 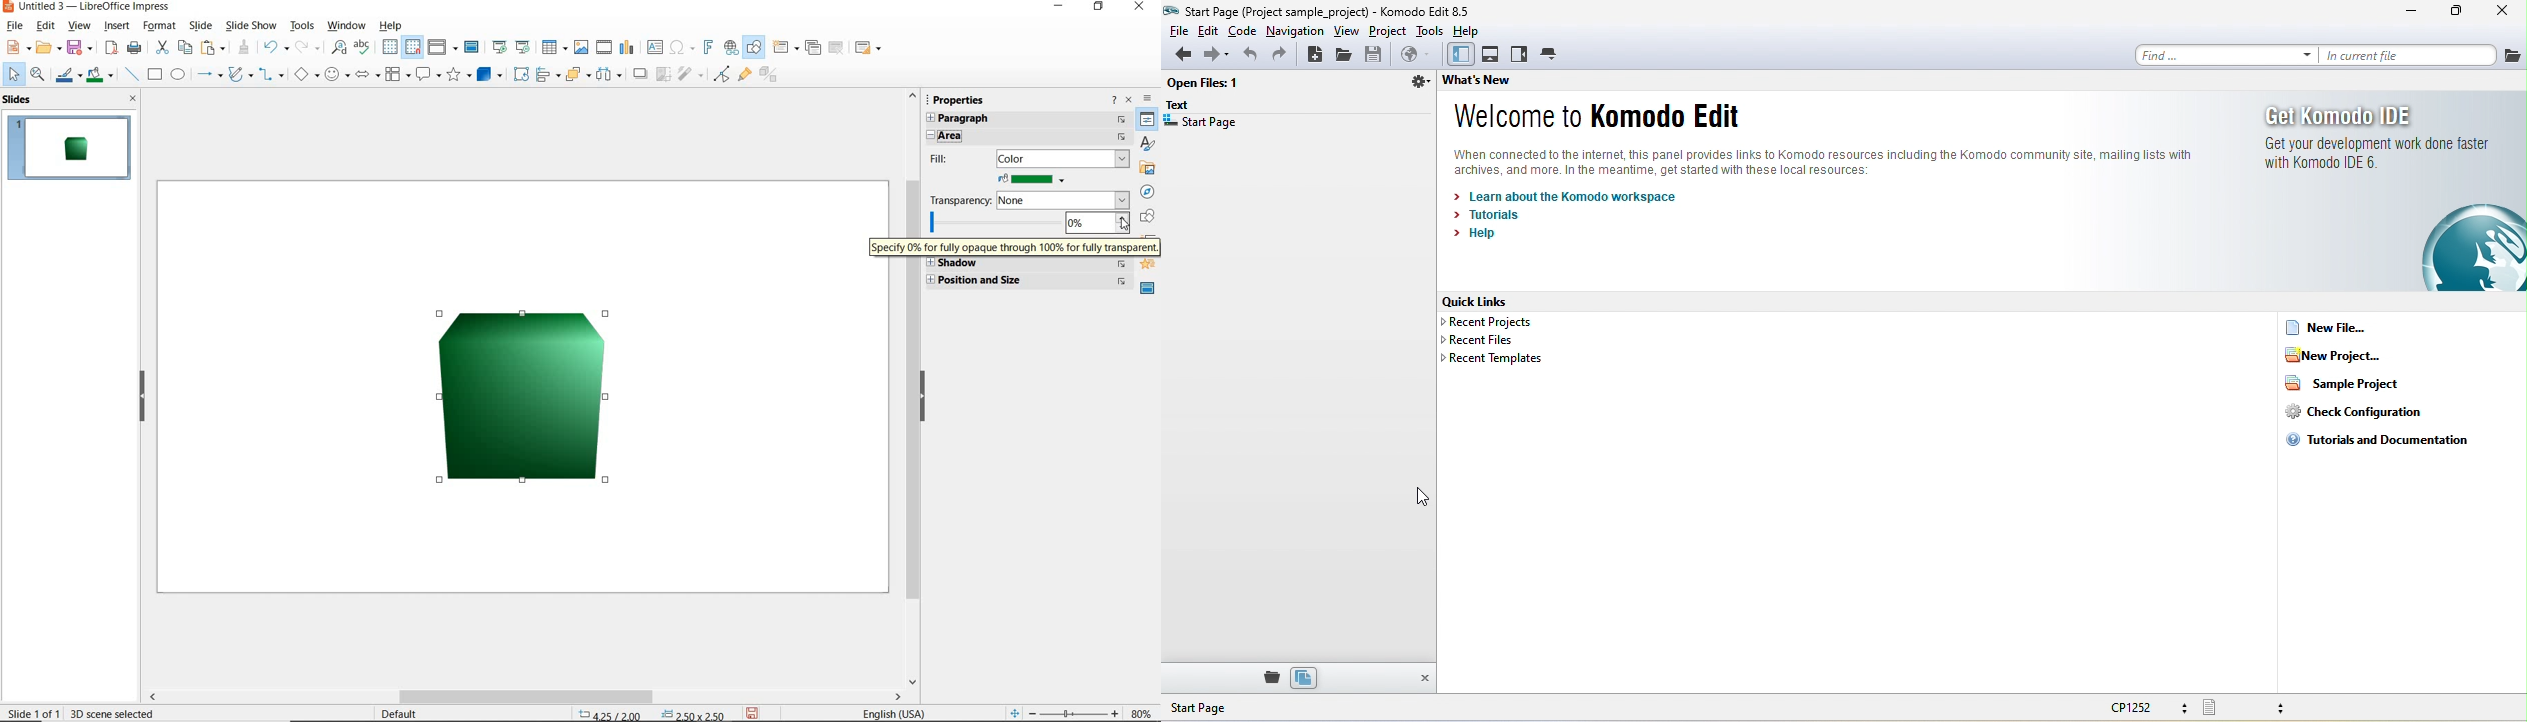 What do you see at coordinates (2512, 54) in the screenshot?
I see `file` at bounding box center [2512, 54].